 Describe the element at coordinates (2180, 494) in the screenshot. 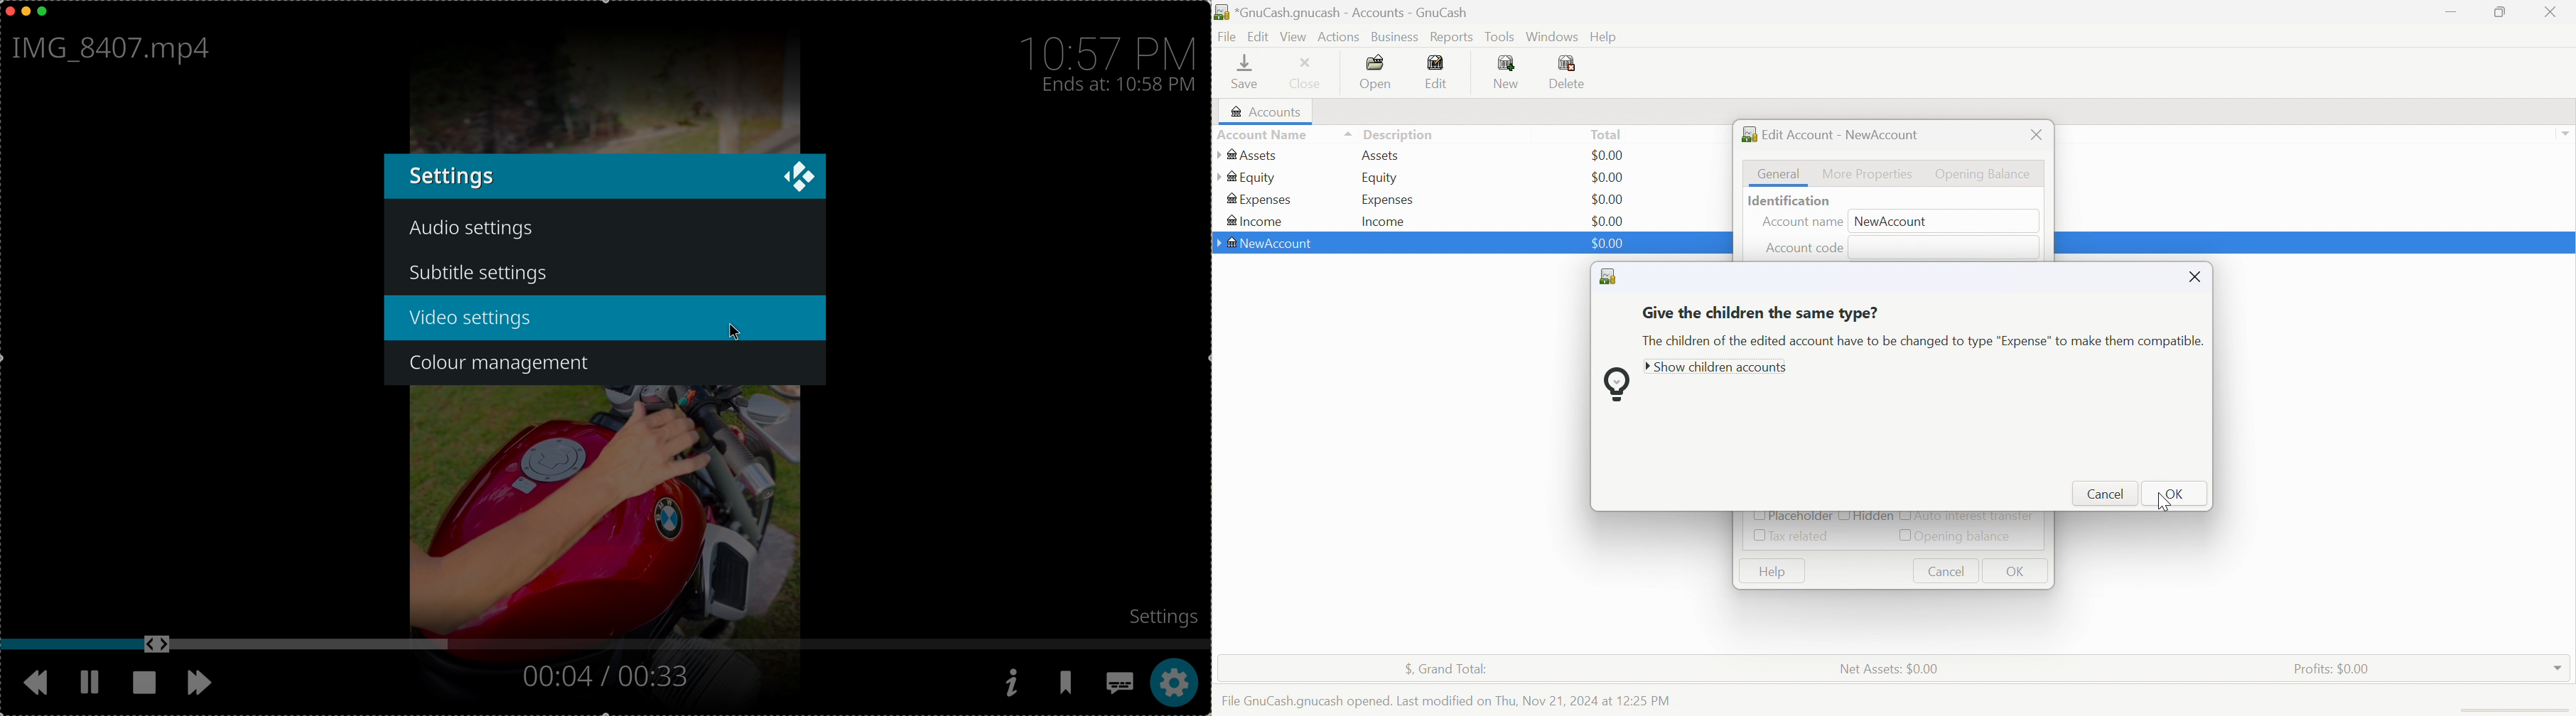

I see `OK` at that location.